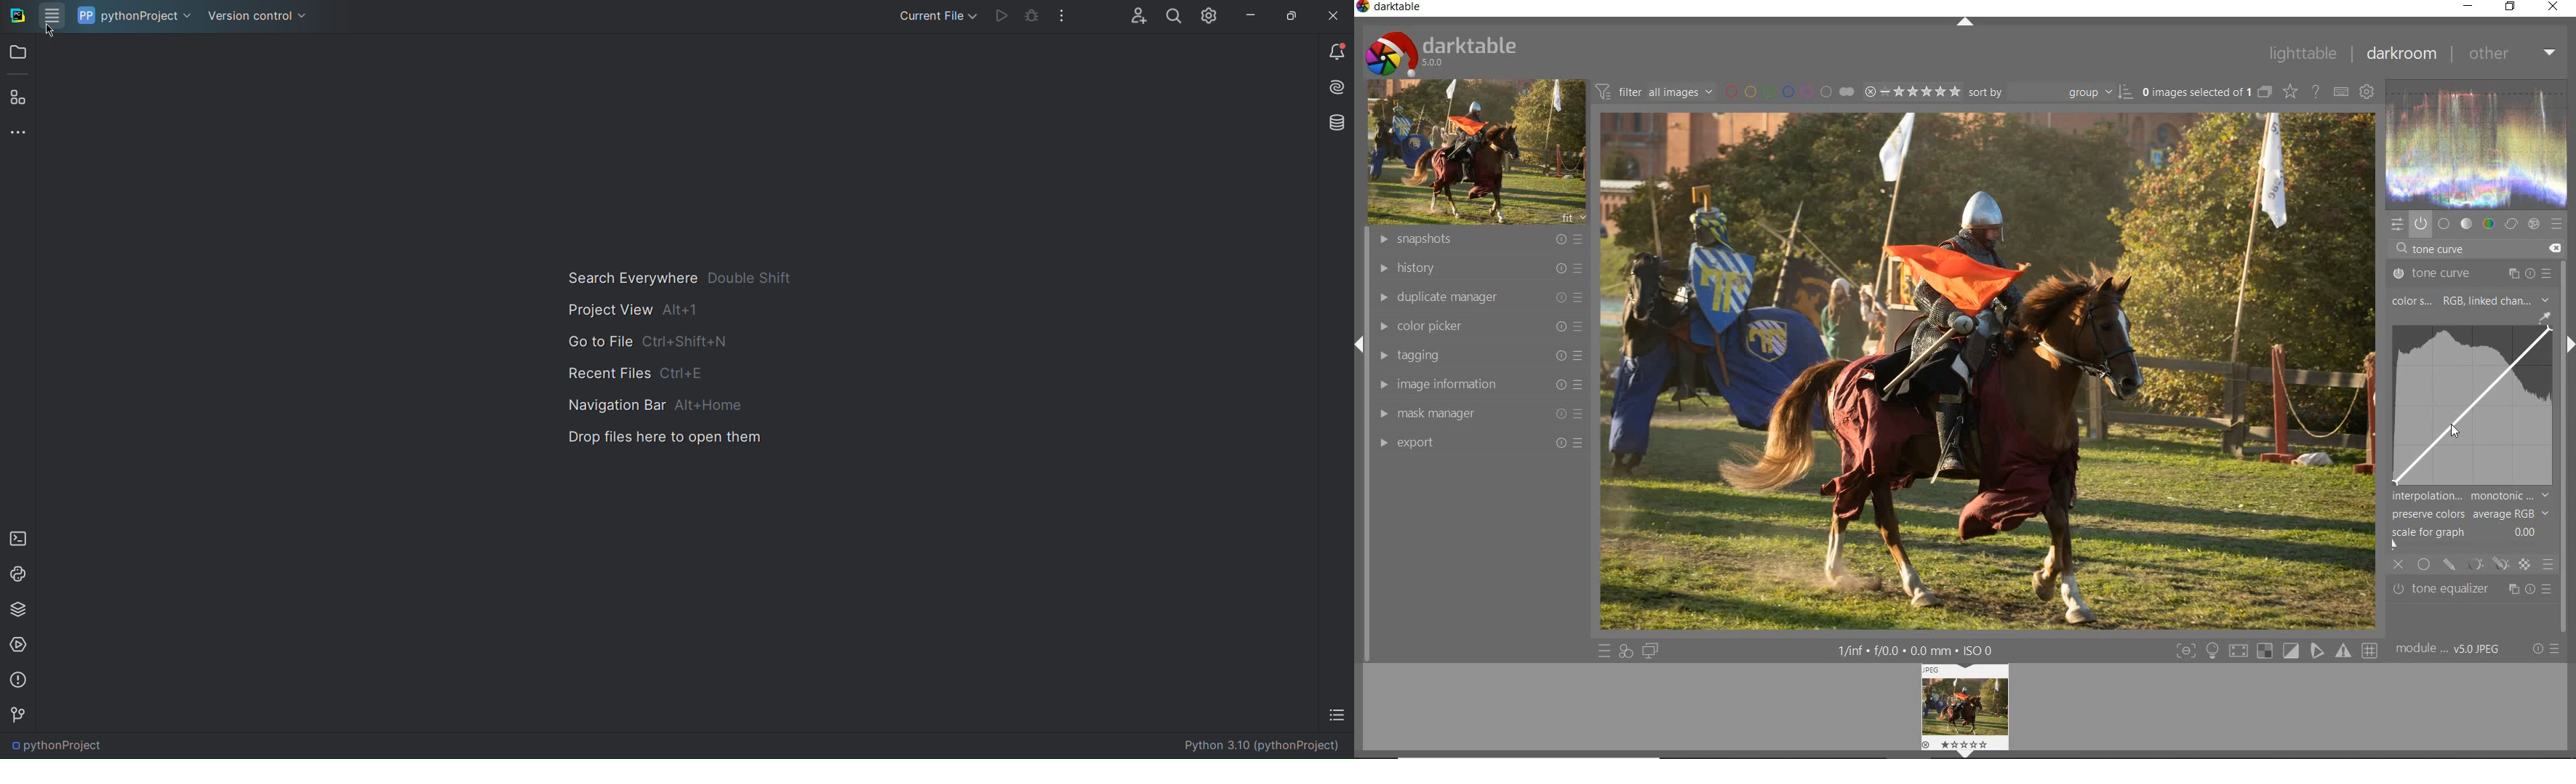  What do you see at coordinates (1985, 370) in the screenshot?
I see `selected image` at bounding box center [1985, 370].